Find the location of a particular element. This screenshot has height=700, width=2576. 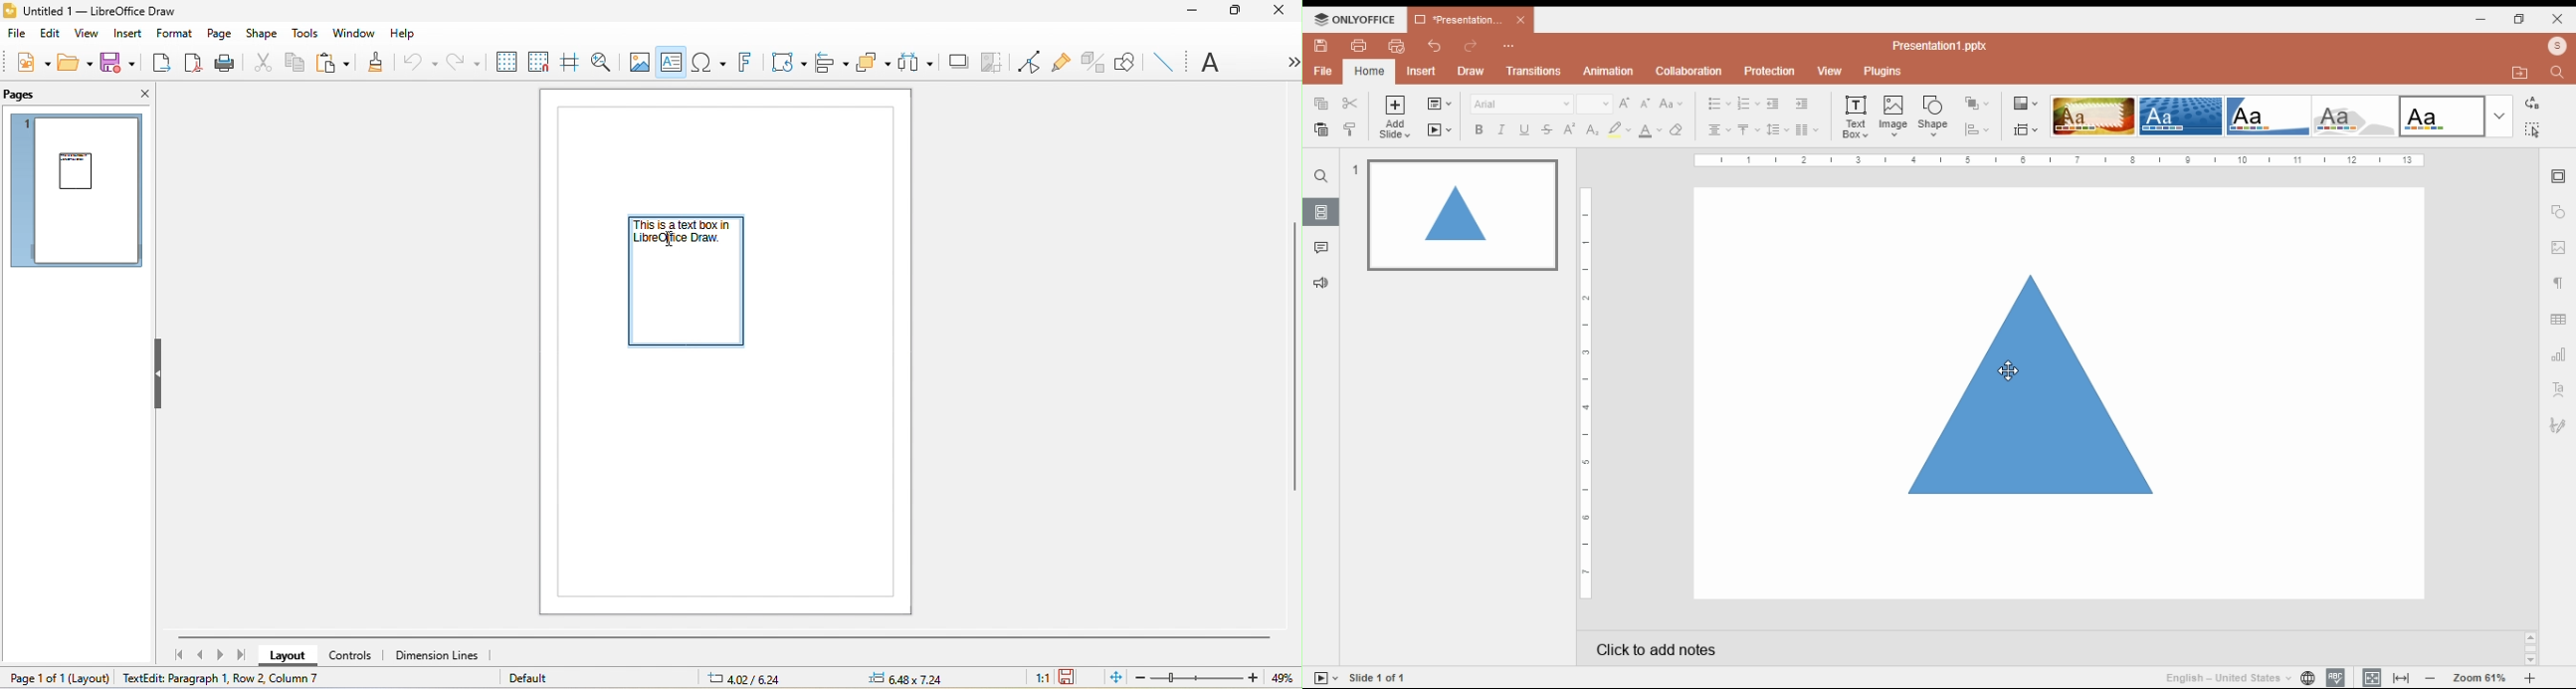

paste is located at coordinates (1320, 129).